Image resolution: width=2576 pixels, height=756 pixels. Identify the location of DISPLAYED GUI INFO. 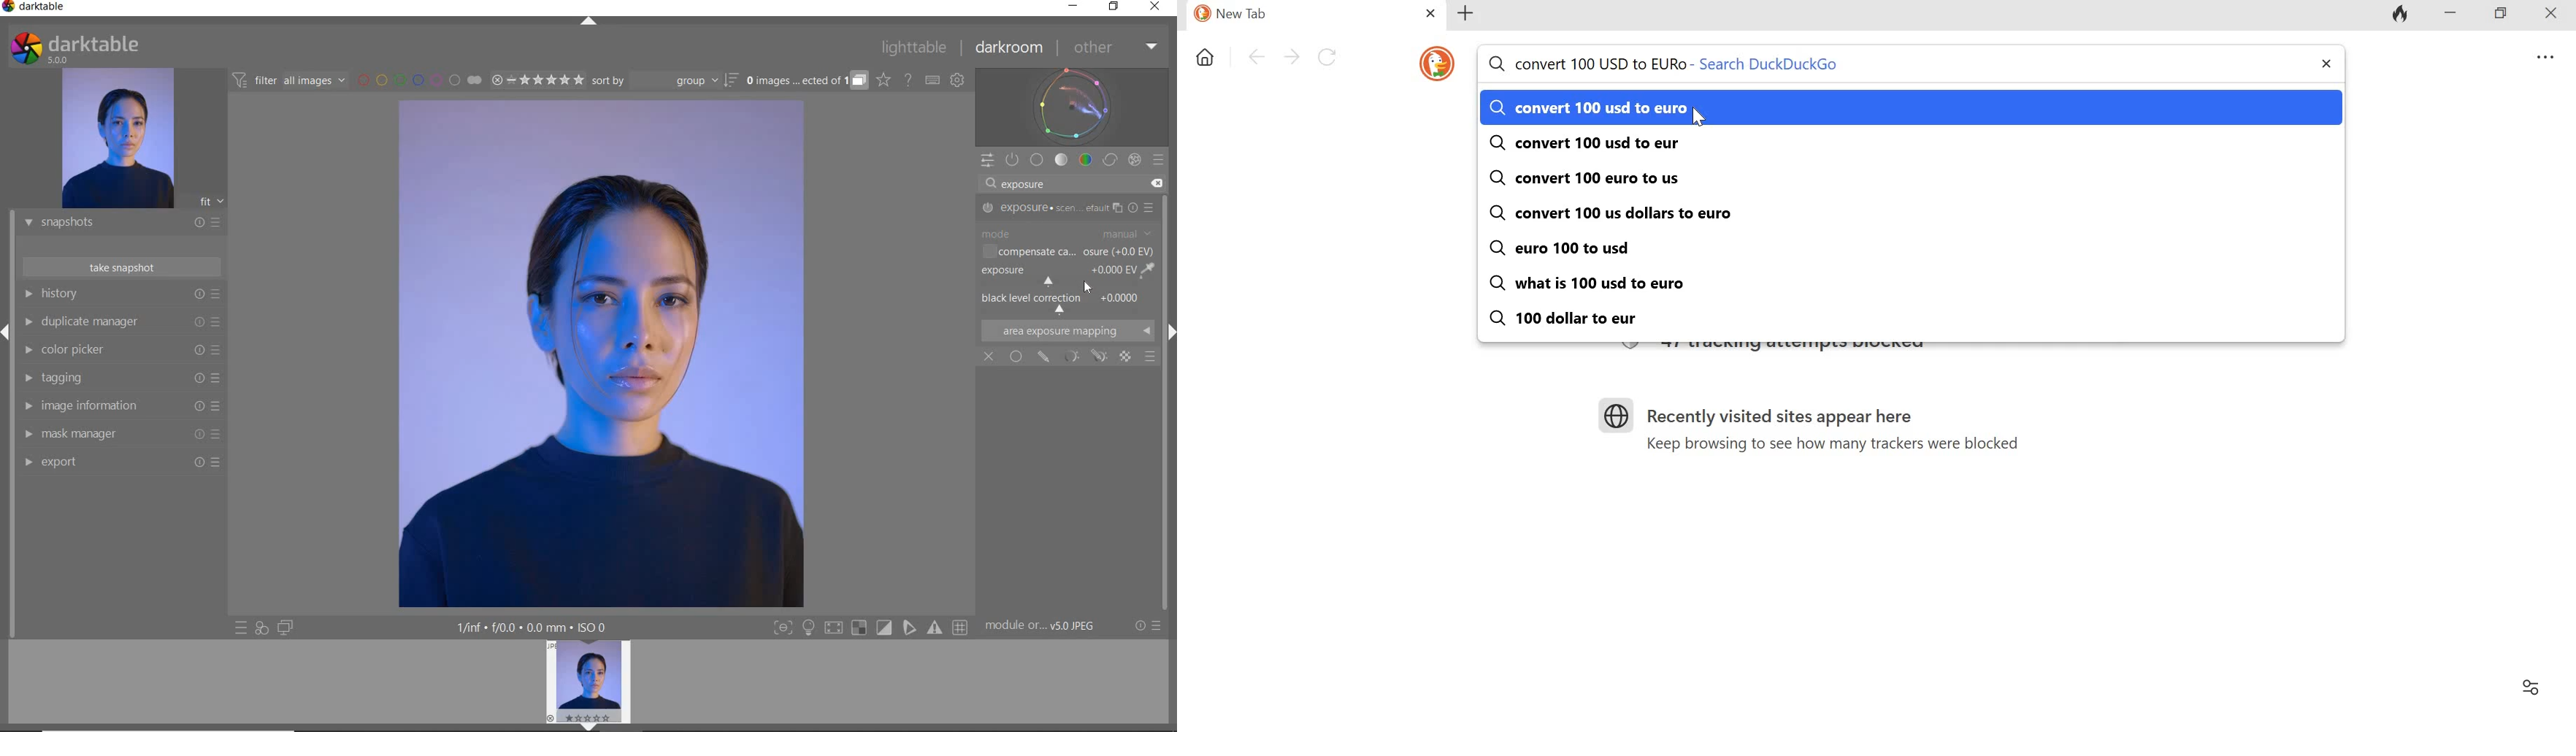
(529, 628).